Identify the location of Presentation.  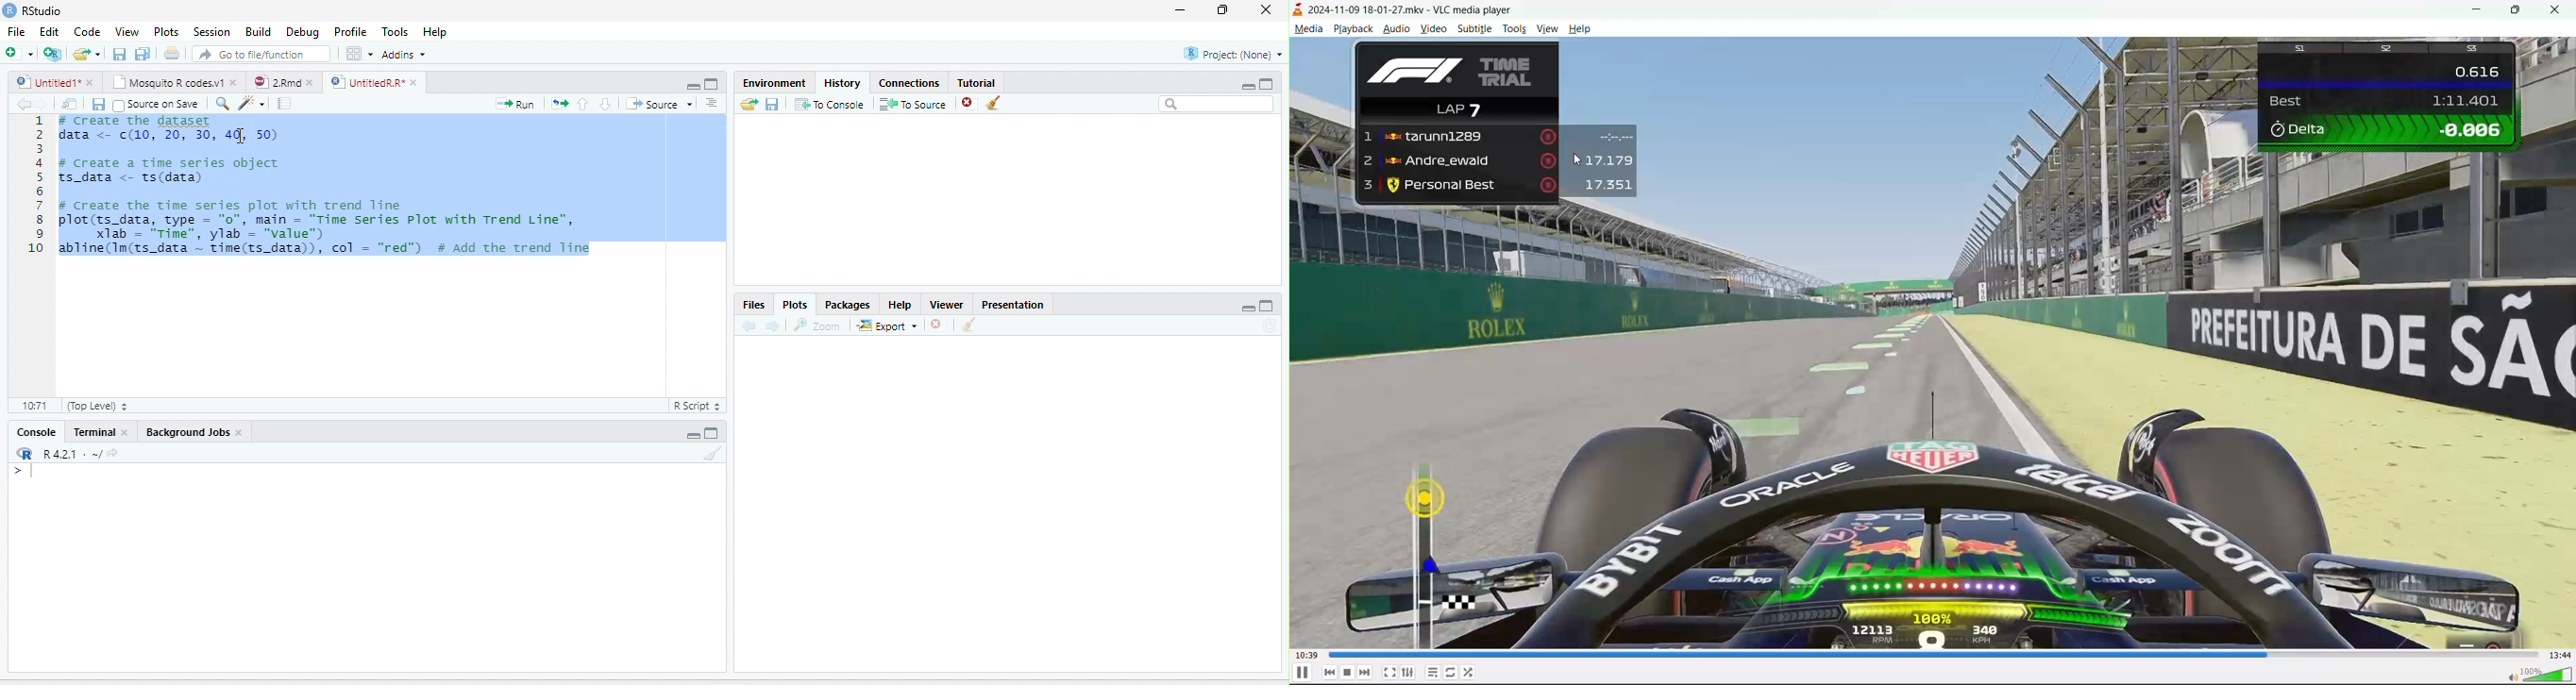
(1013, 303).